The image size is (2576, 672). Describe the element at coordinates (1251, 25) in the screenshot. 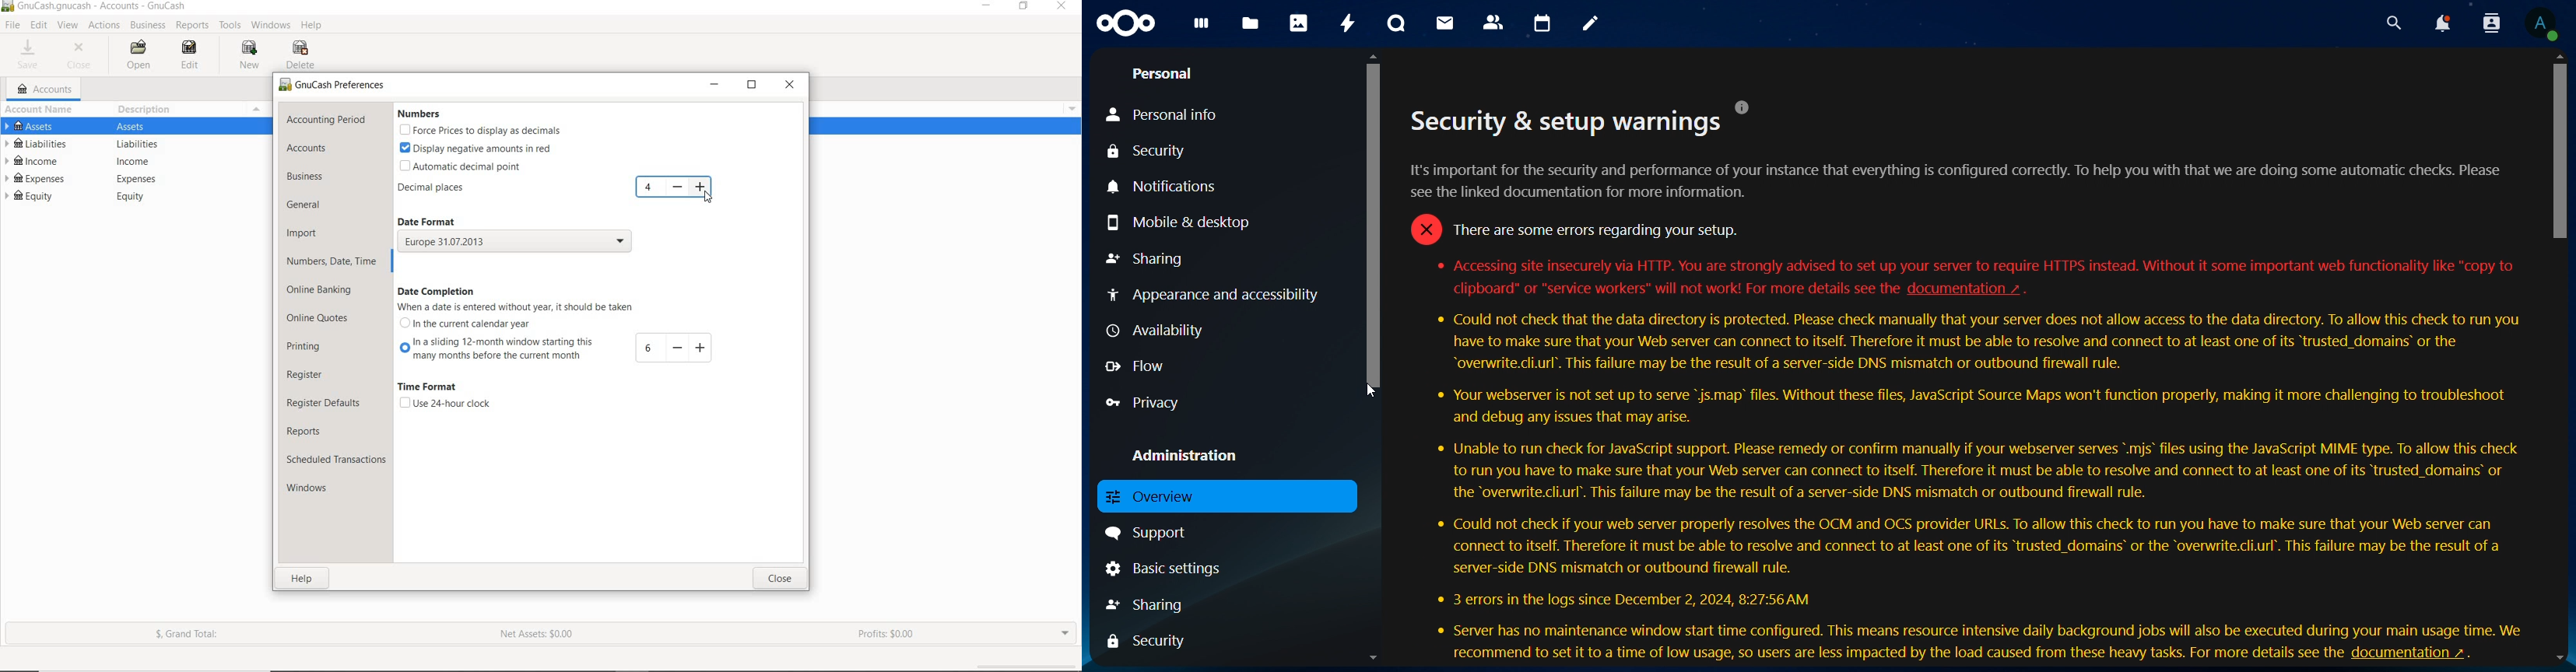

I see `files` at that location.